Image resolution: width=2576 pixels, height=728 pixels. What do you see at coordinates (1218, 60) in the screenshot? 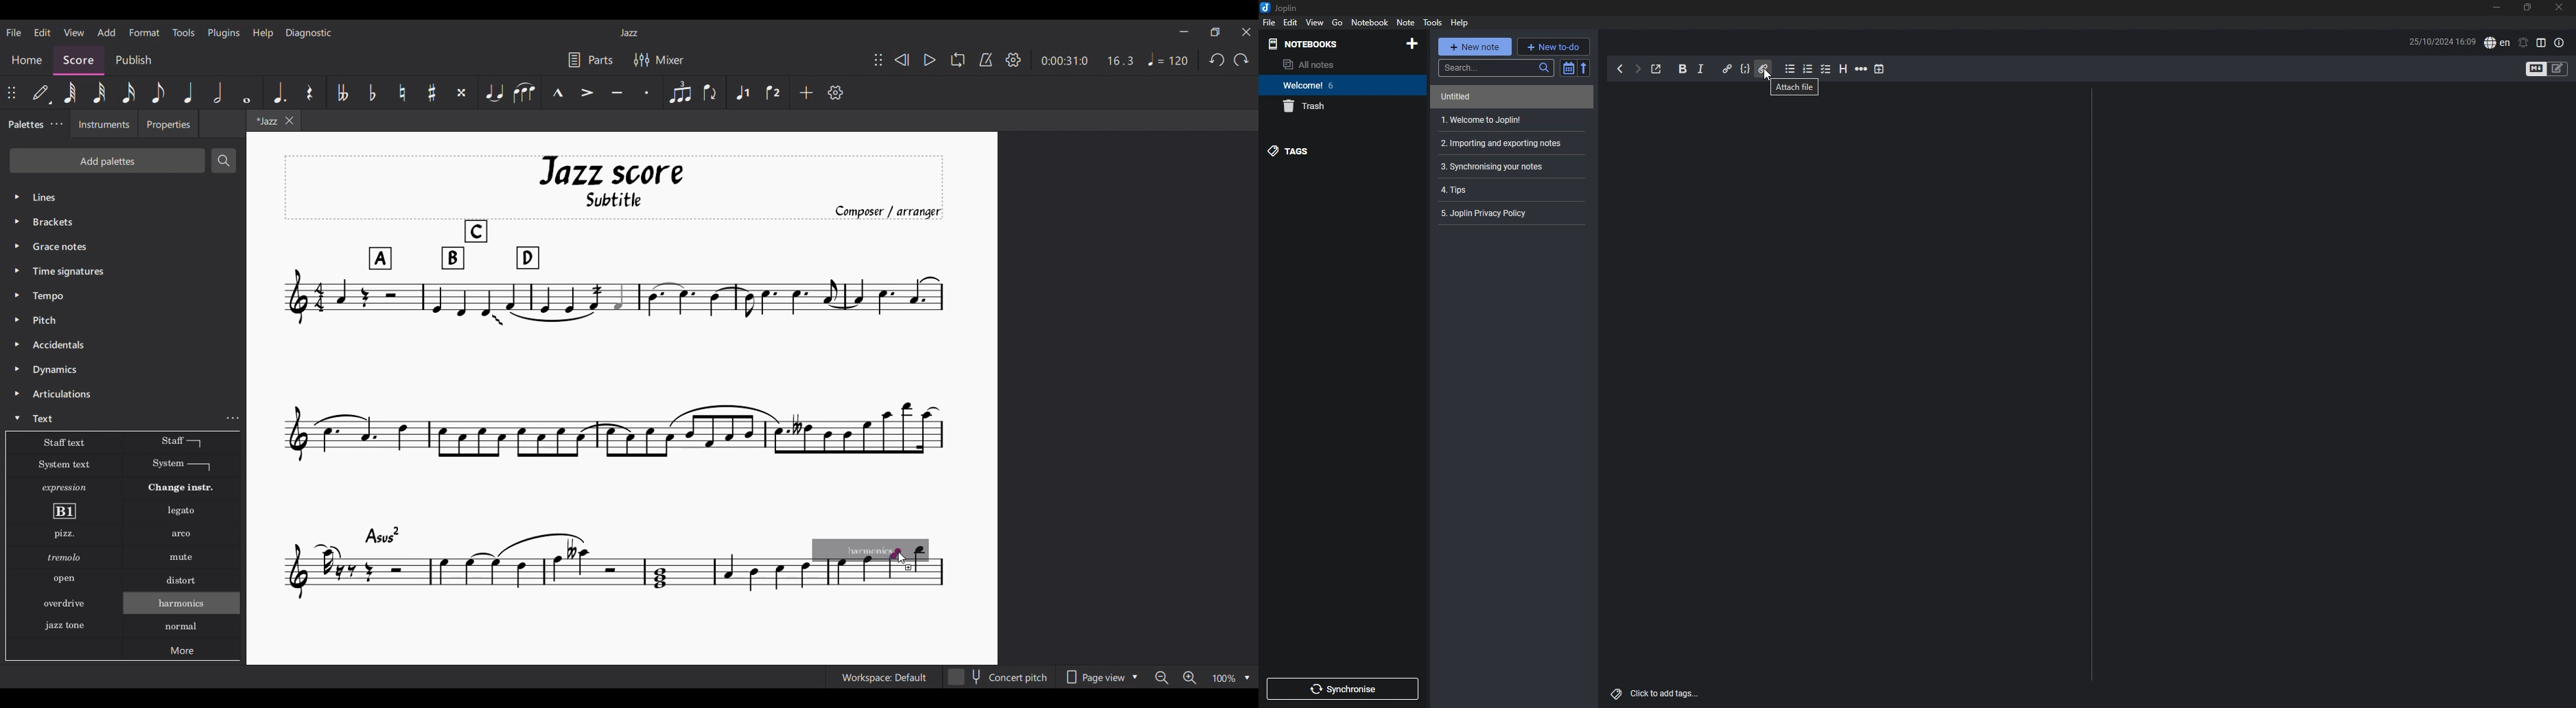
I see `Undo` at bounding box center [1218, 60].